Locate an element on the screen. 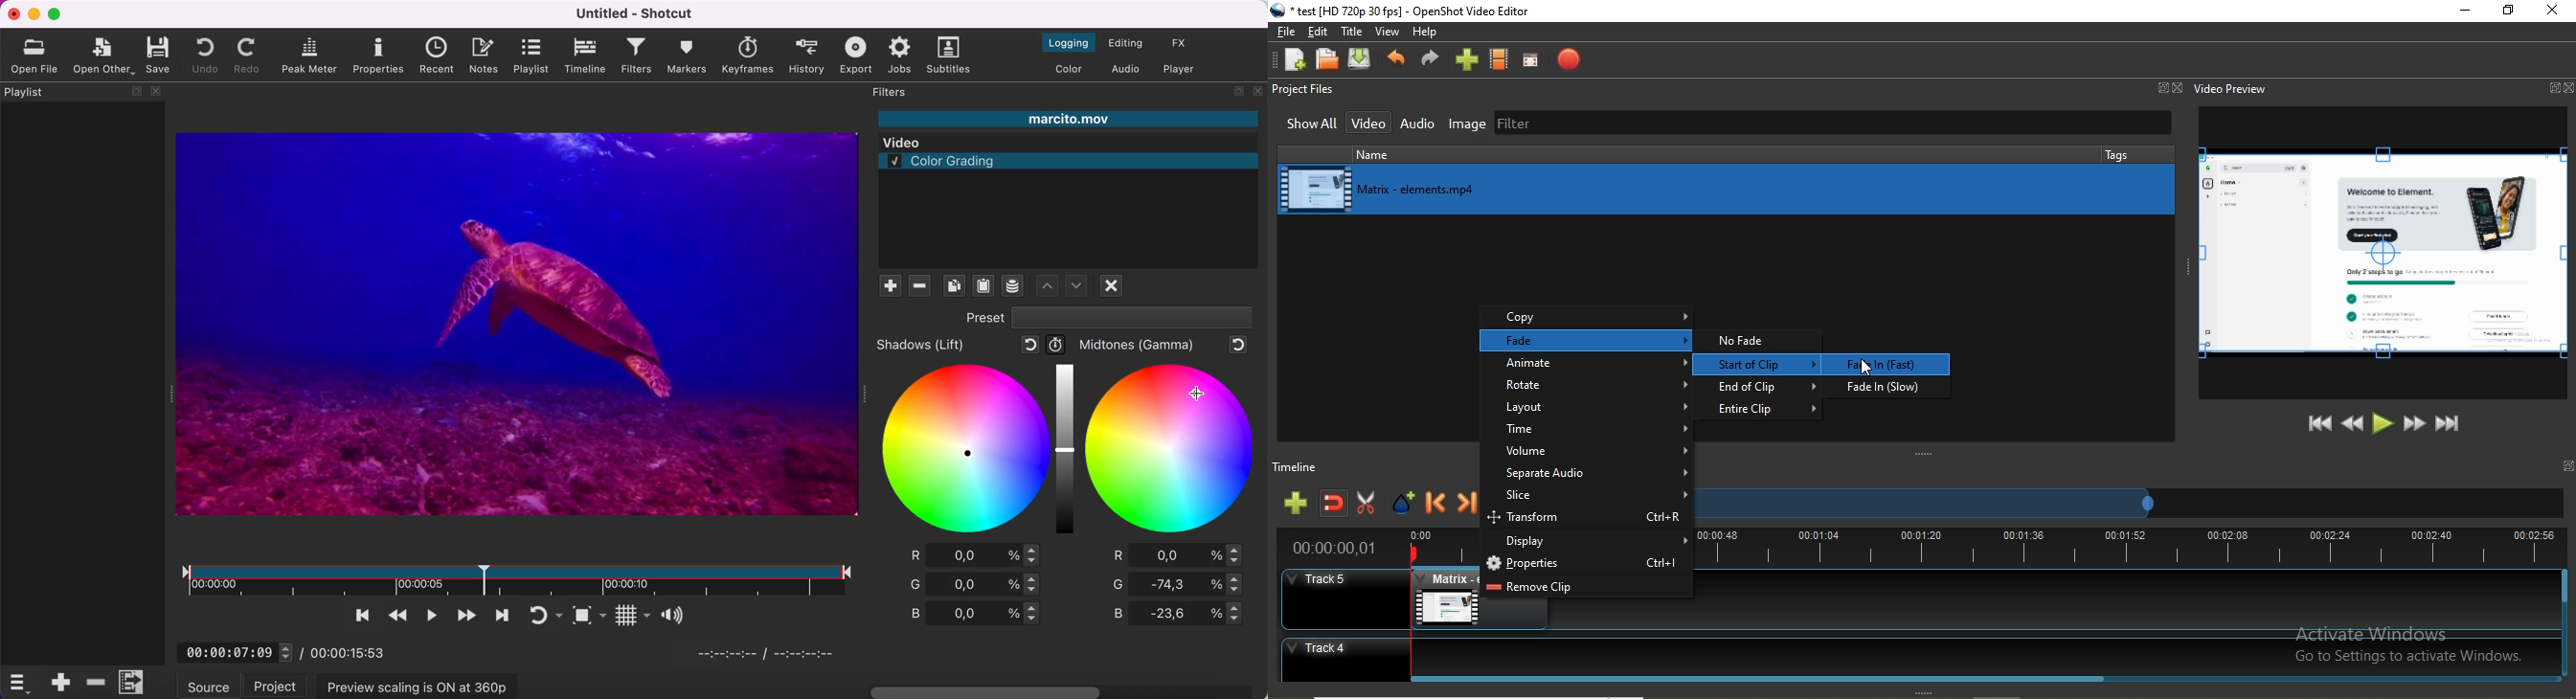  shadows figure is located at coordinates (958, 448).